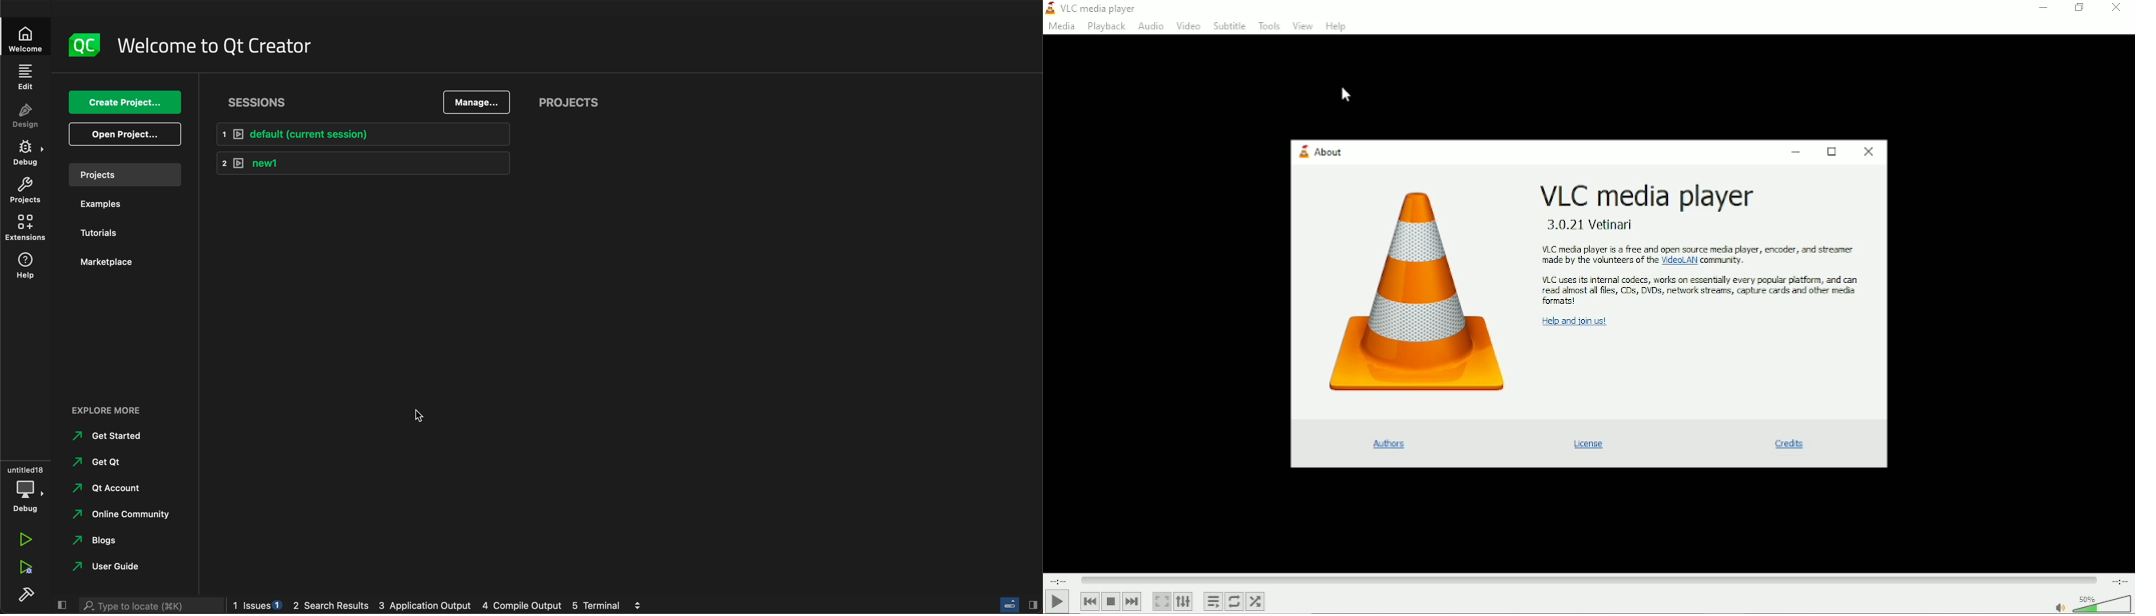 The height and width of the screenshot is (616, 2156). What do you see at coordinates (1593, 443) in the screenshot?
I see `License` at bounding box center [1593, 443].